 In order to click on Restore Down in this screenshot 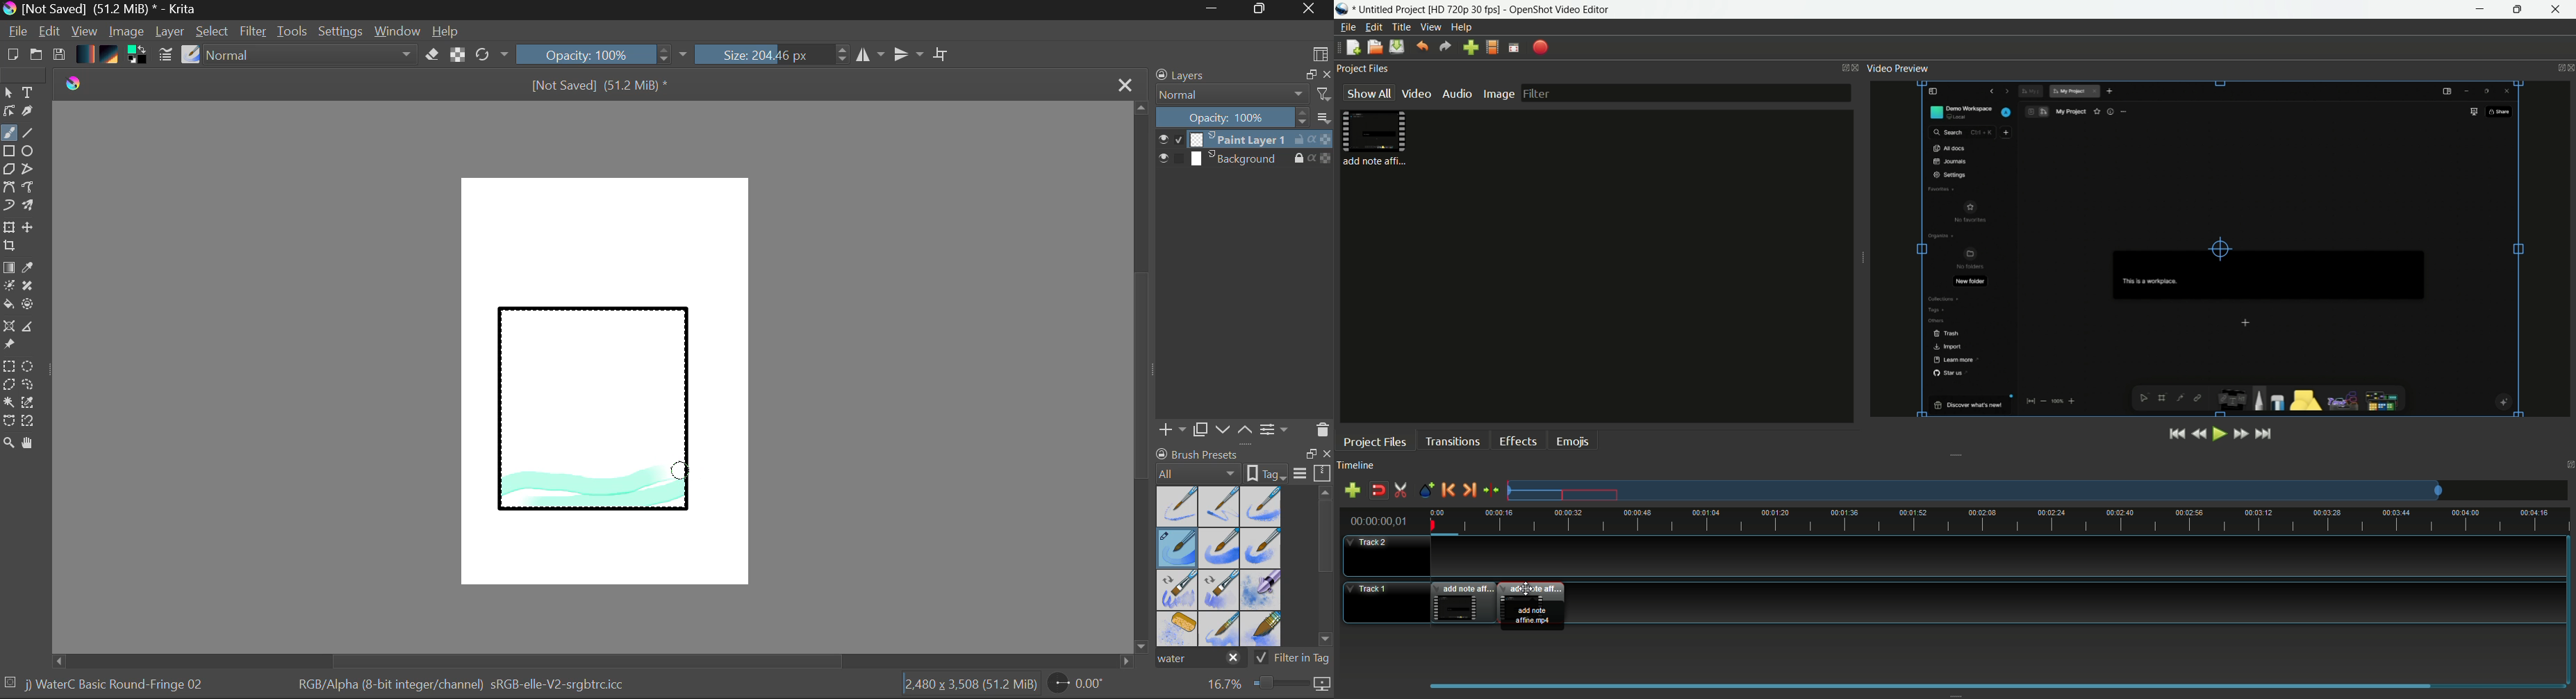, I will do `click(1216, 10)`.